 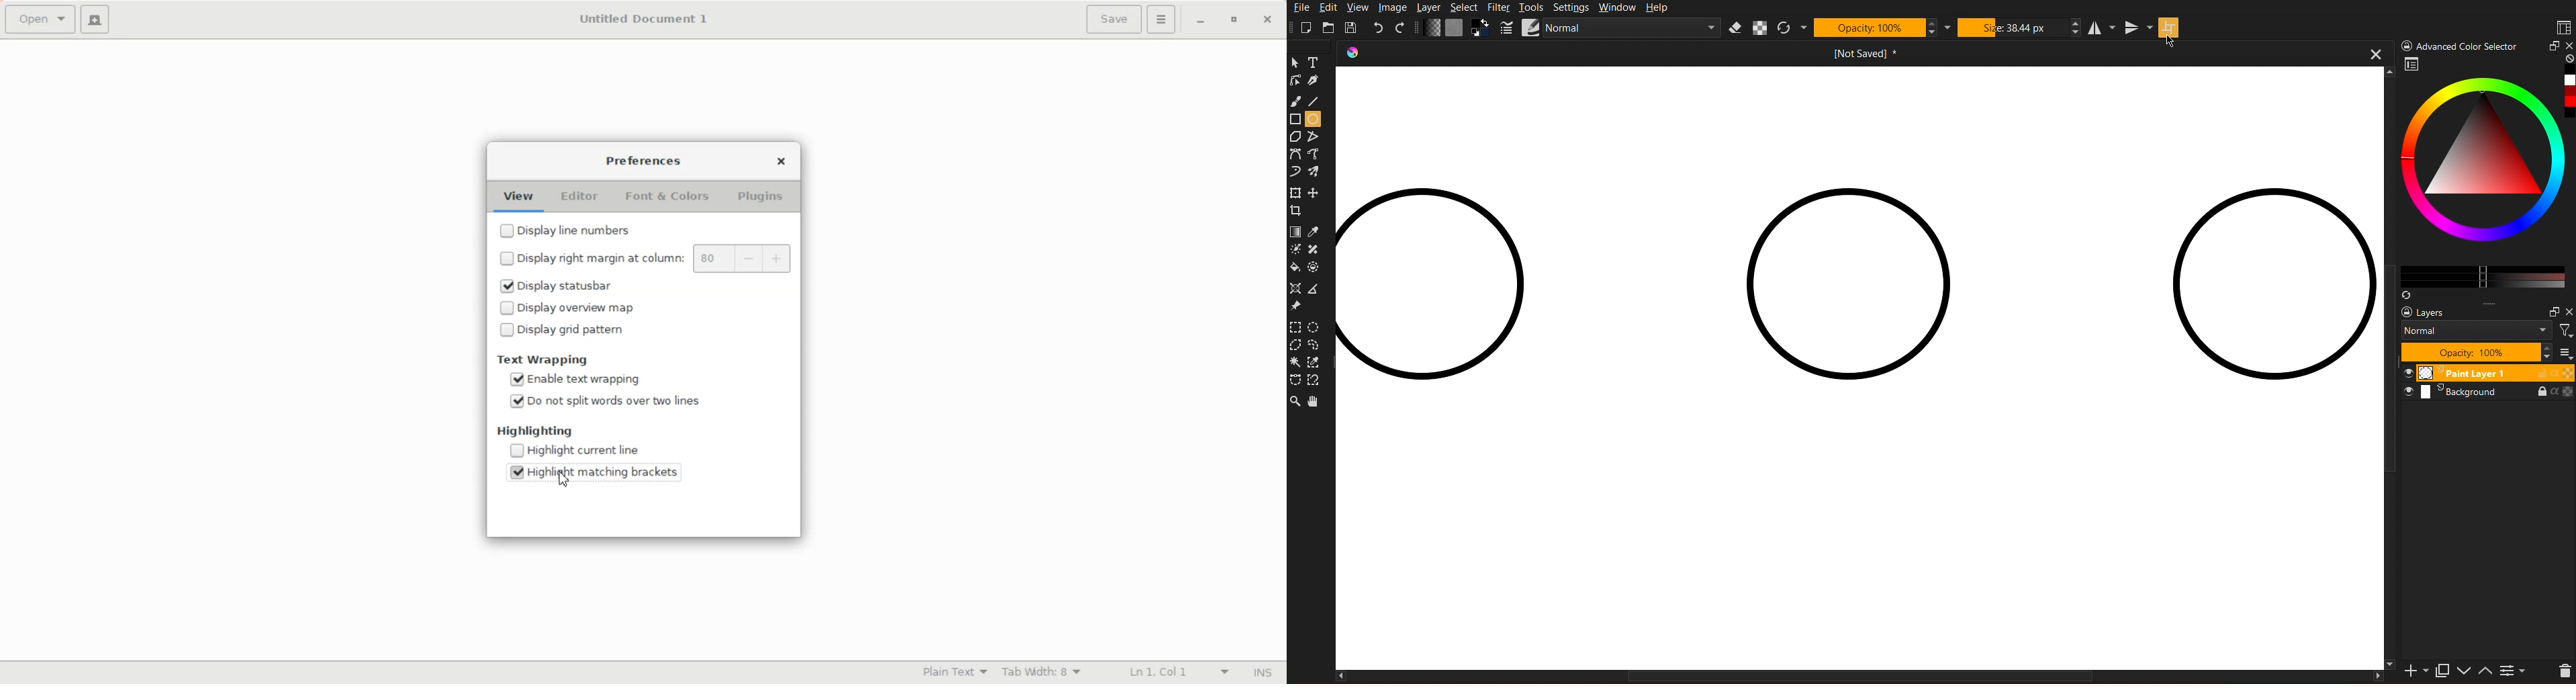 What do you see at coordinates (2375, 56) in the screenshot?
I see `close` at bounding box center [2375, 56].